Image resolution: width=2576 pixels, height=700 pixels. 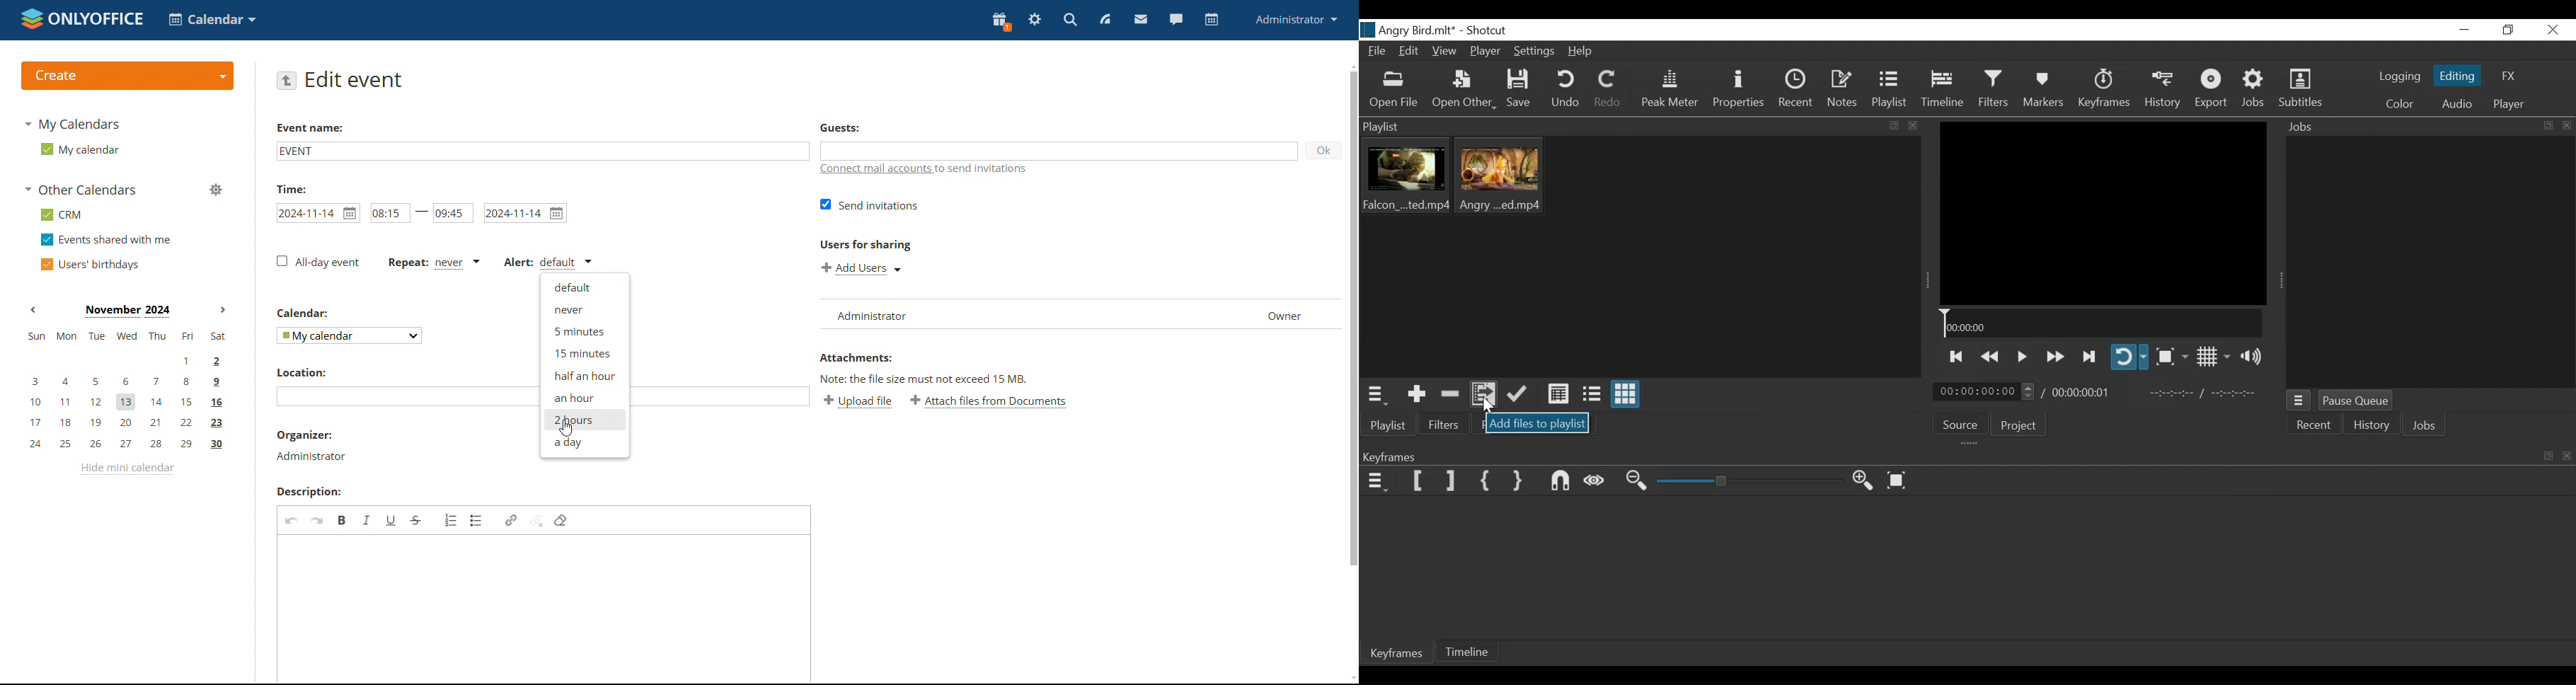 I want to click on Export, so click(x=2214, y=89).